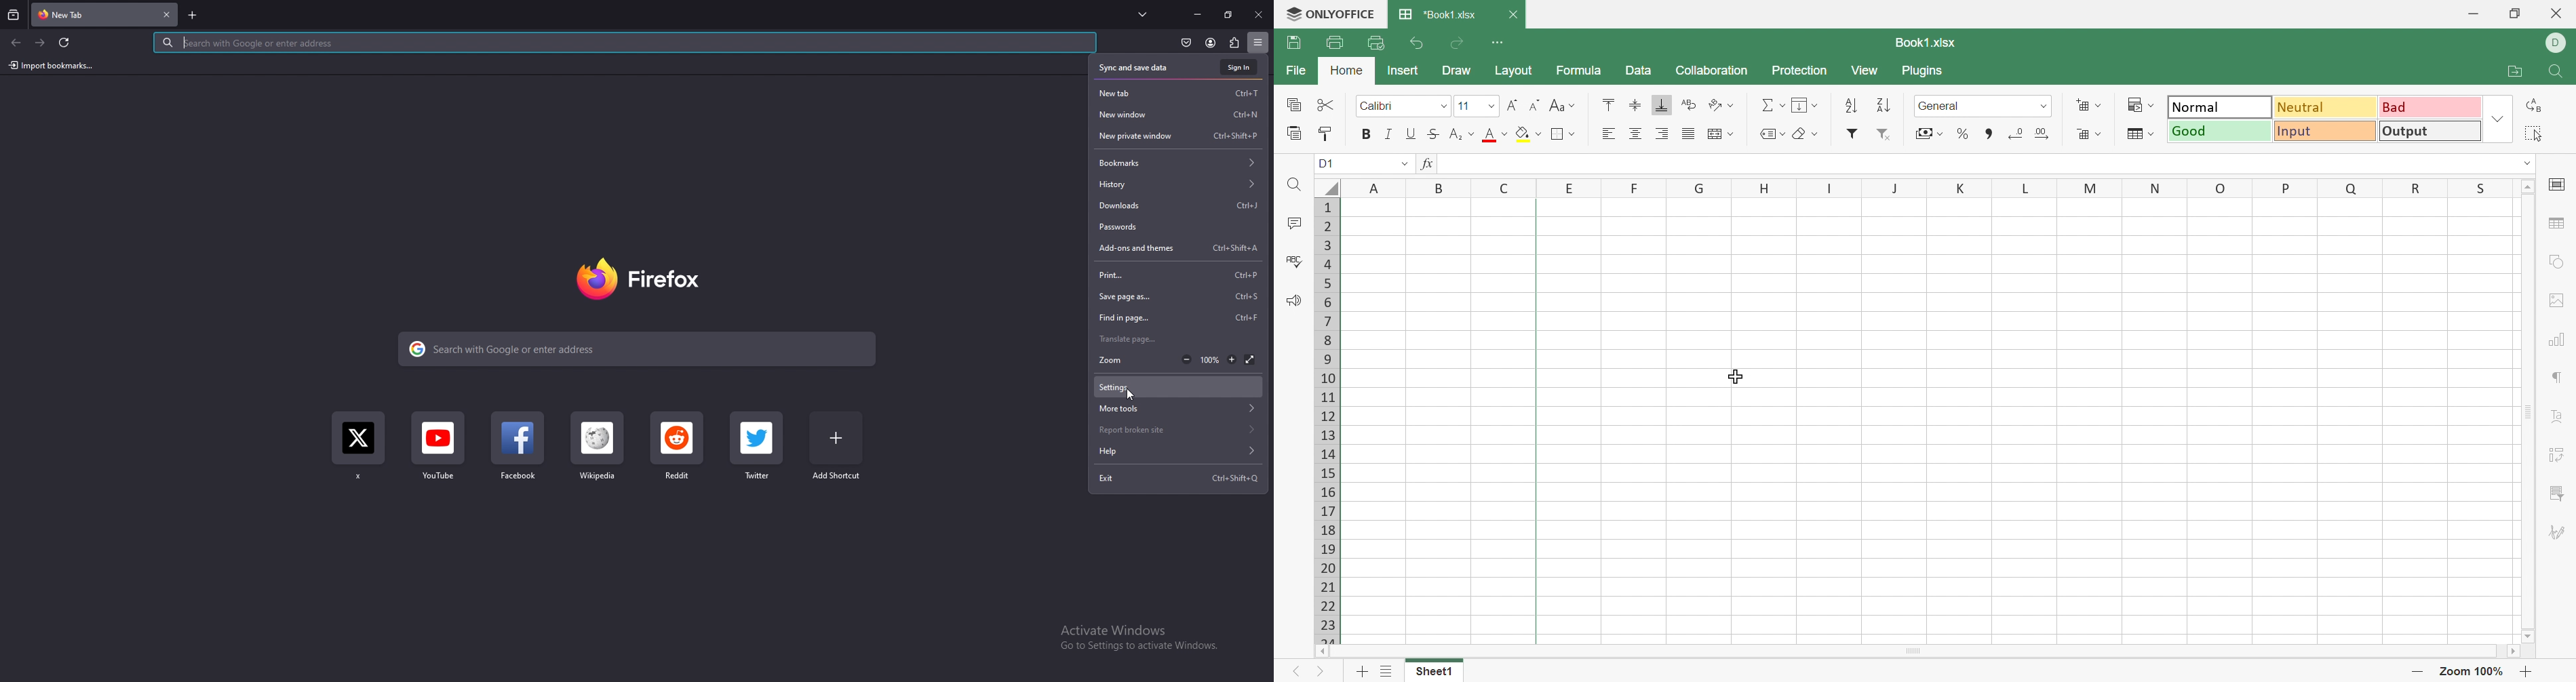 The width and height of the screenshot is (2576, 700). I want to click on Descending order, so click(1882, 104).